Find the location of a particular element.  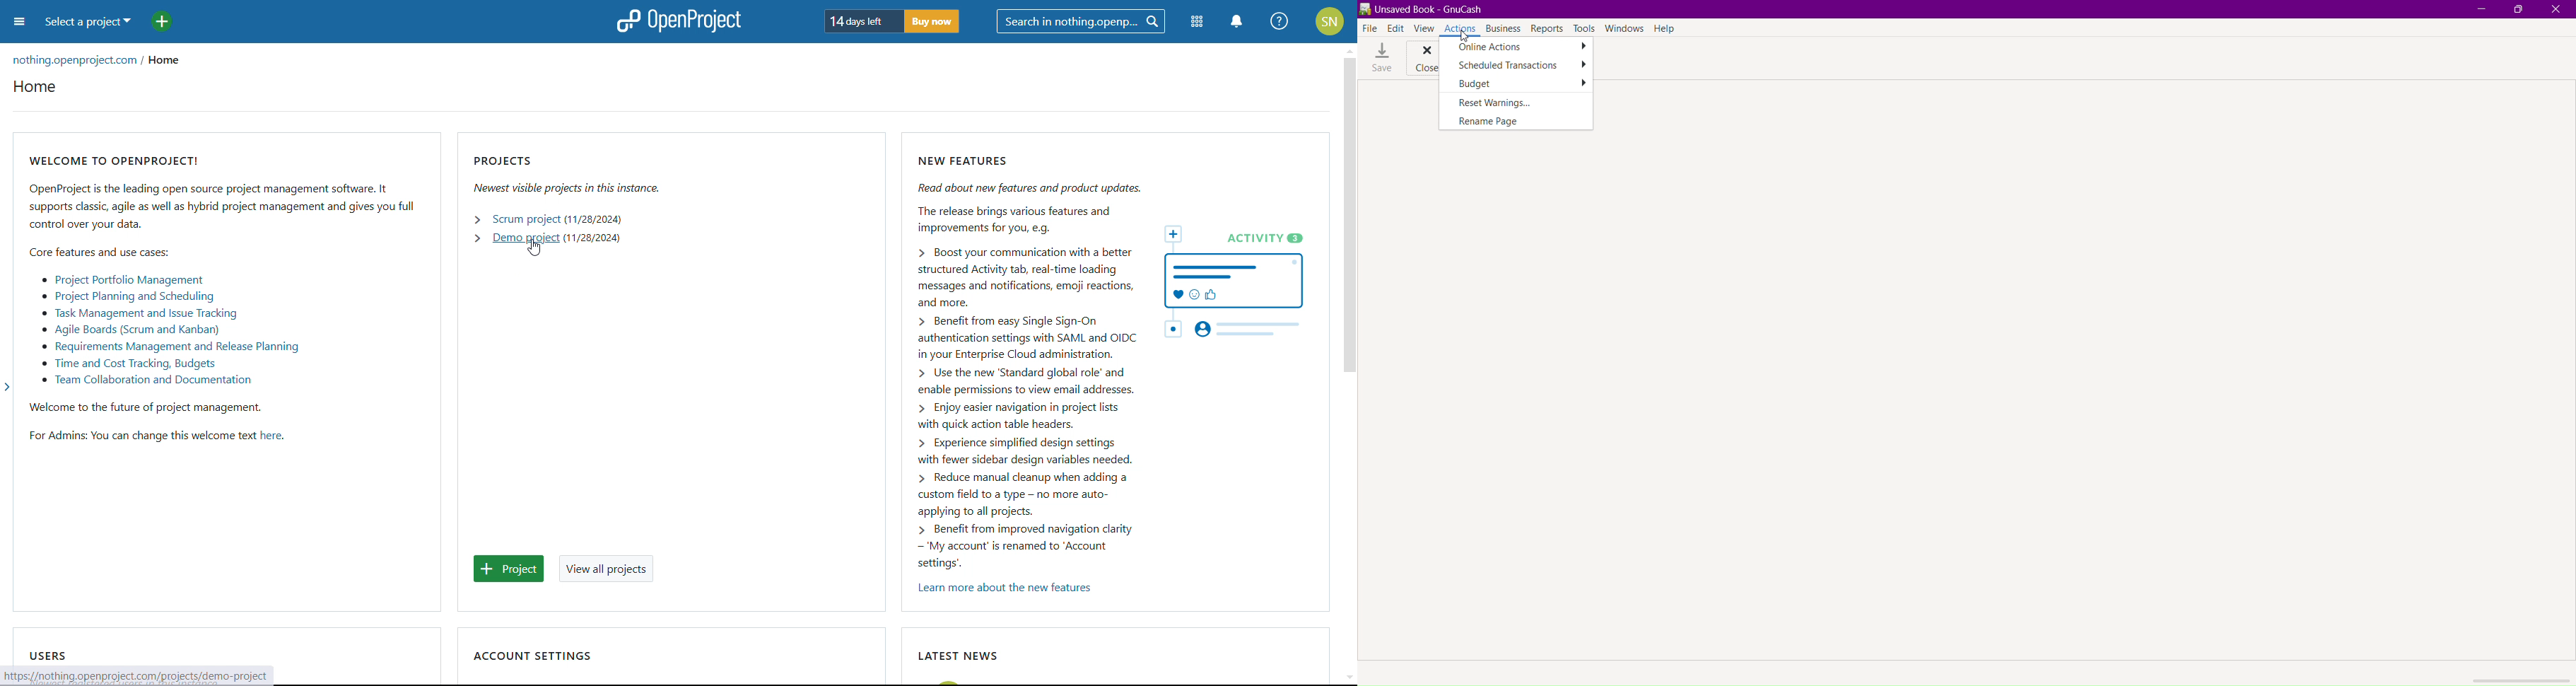

add project is located at coordinates (162, 21).